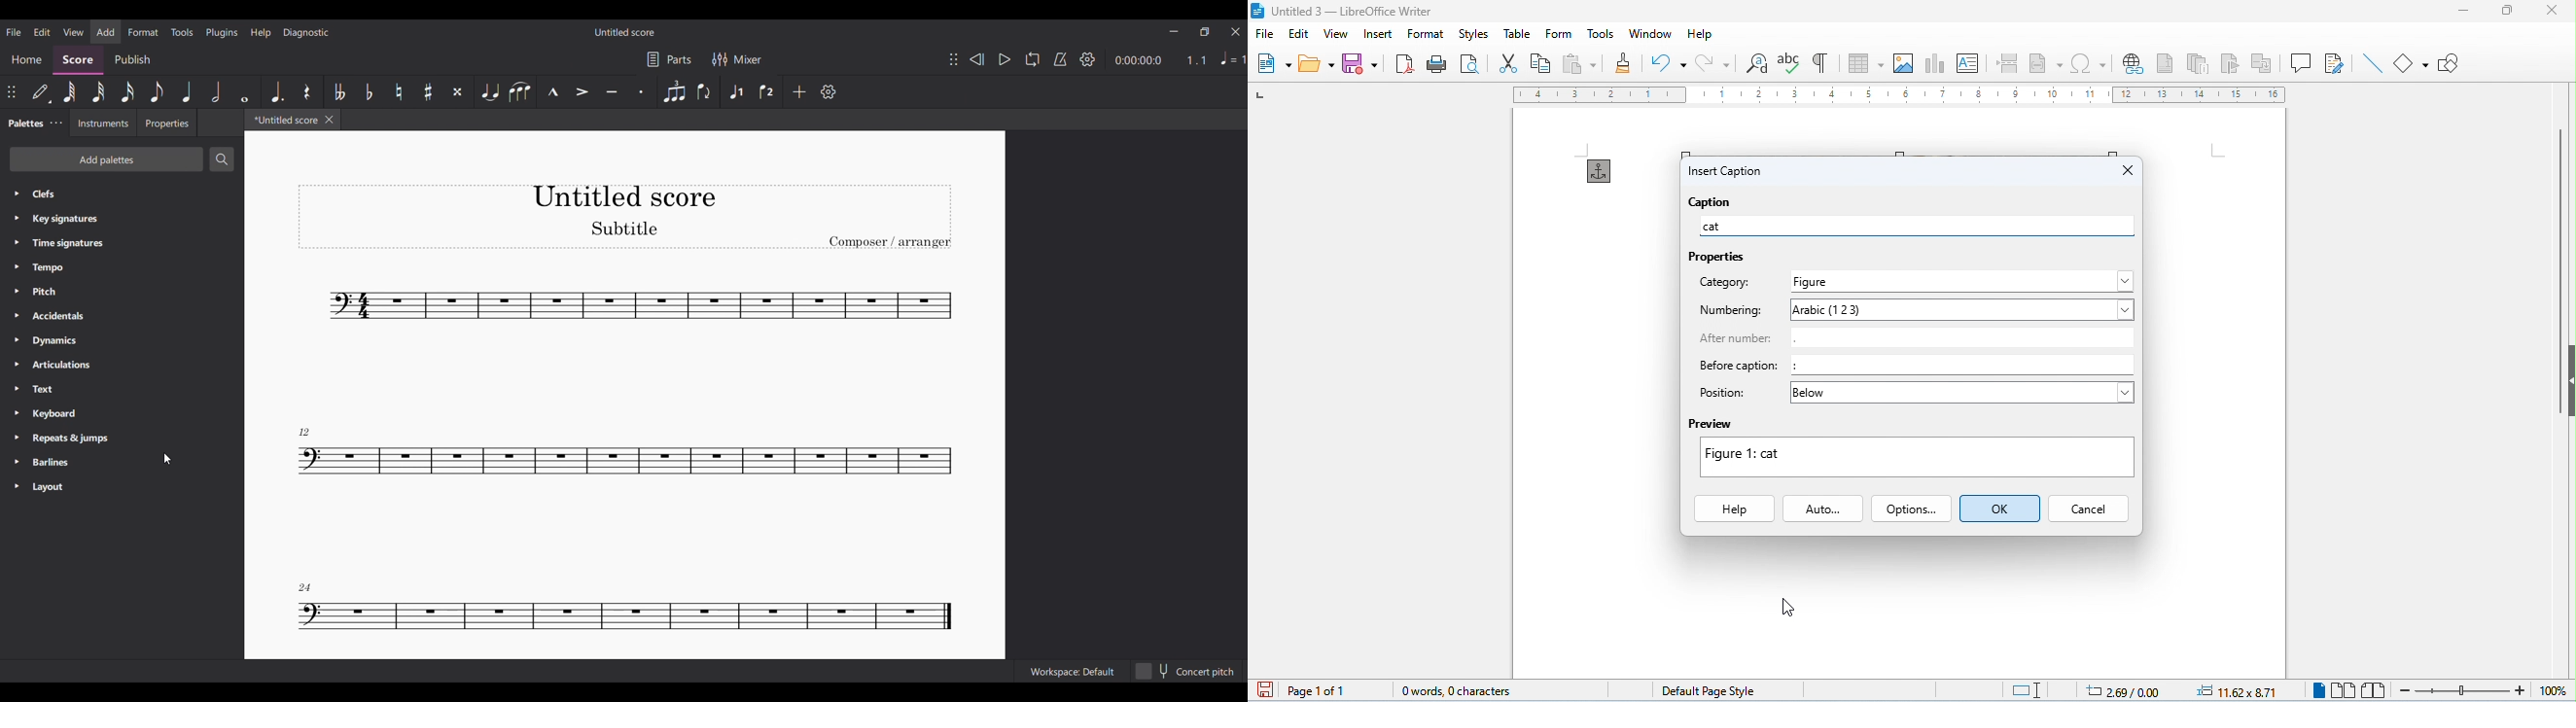 This screenshot has height=728, width=2576. What do you see at coordinates (610, 454) in the screenshot?
I see `Music note` at bounding box center [610, 454].